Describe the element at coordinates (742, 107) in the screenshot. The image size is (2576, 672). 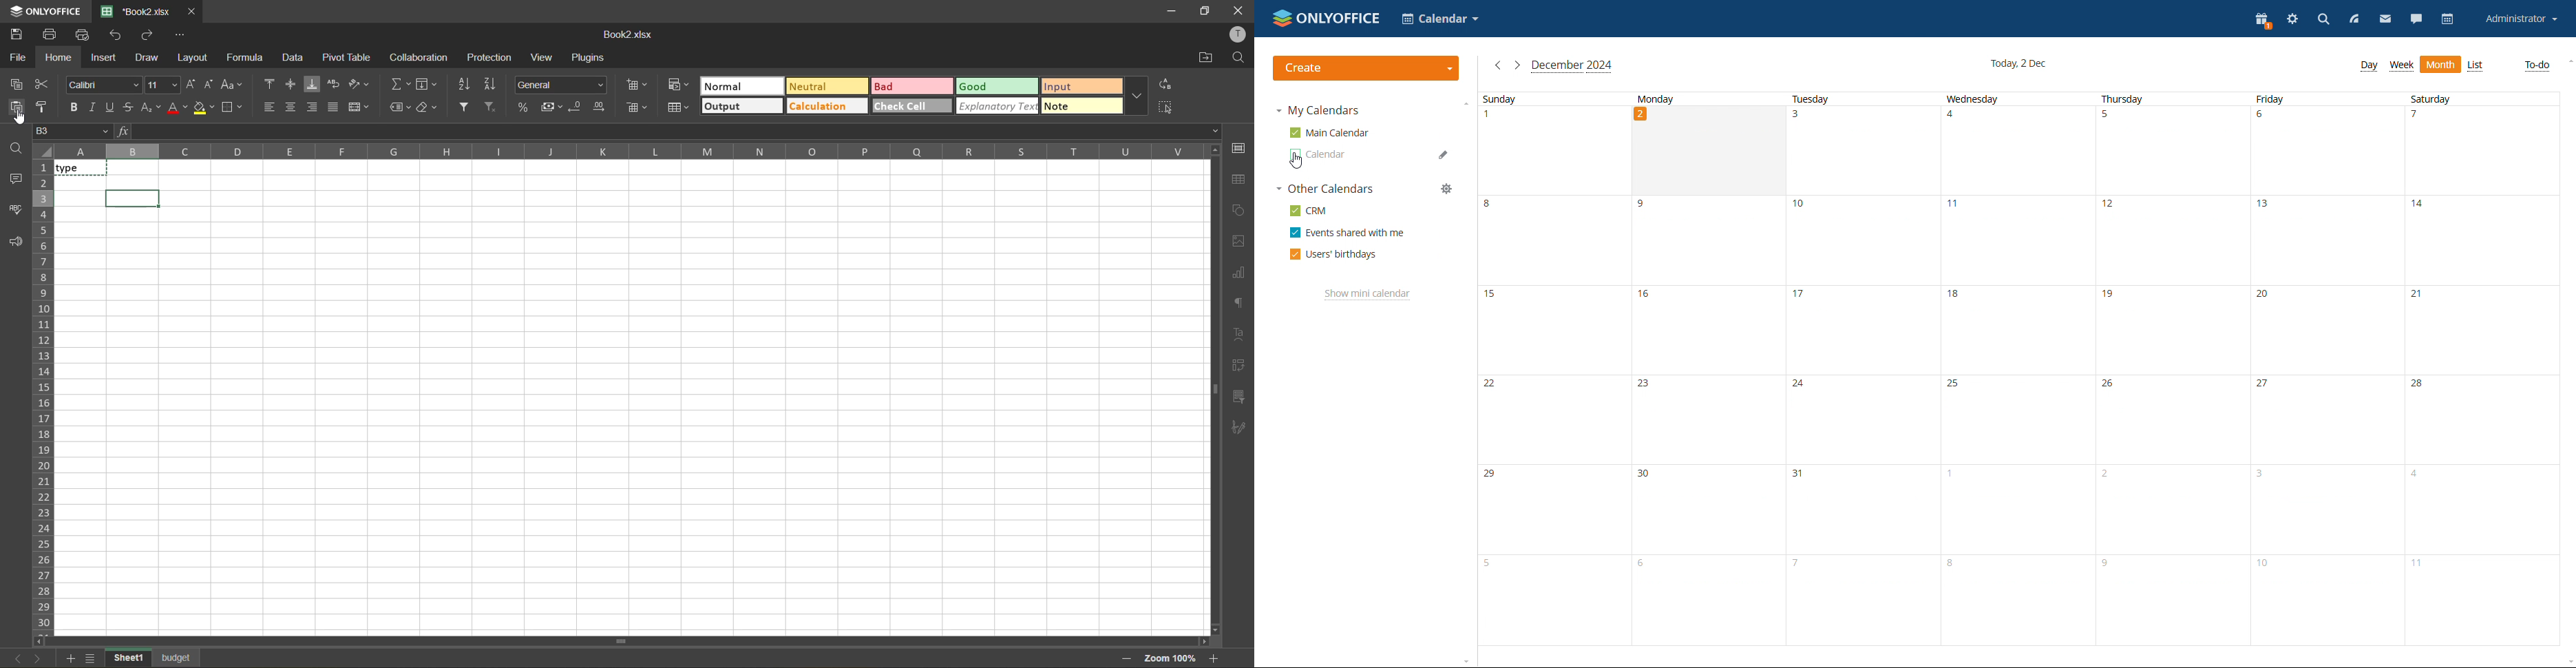
I see `output` at that location.